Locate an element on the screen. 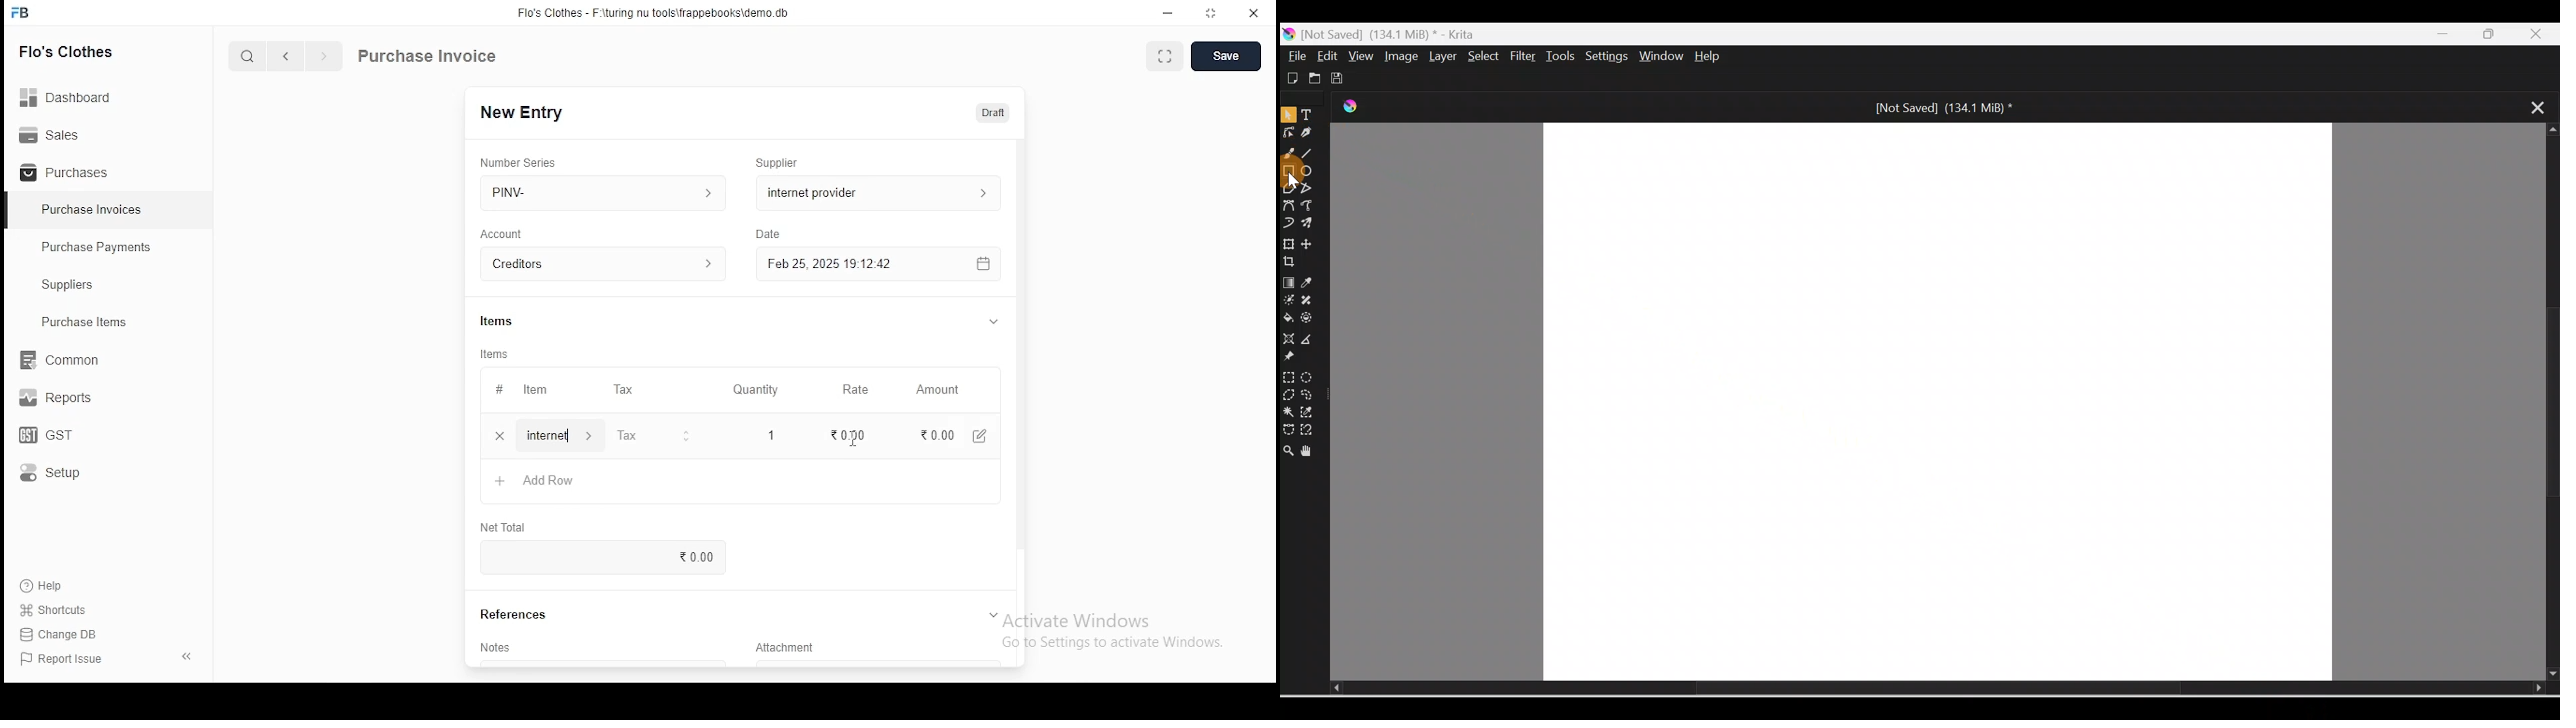 The height and width of the screenshot is (728, 2576). quality is located at coordinates (756, 390).